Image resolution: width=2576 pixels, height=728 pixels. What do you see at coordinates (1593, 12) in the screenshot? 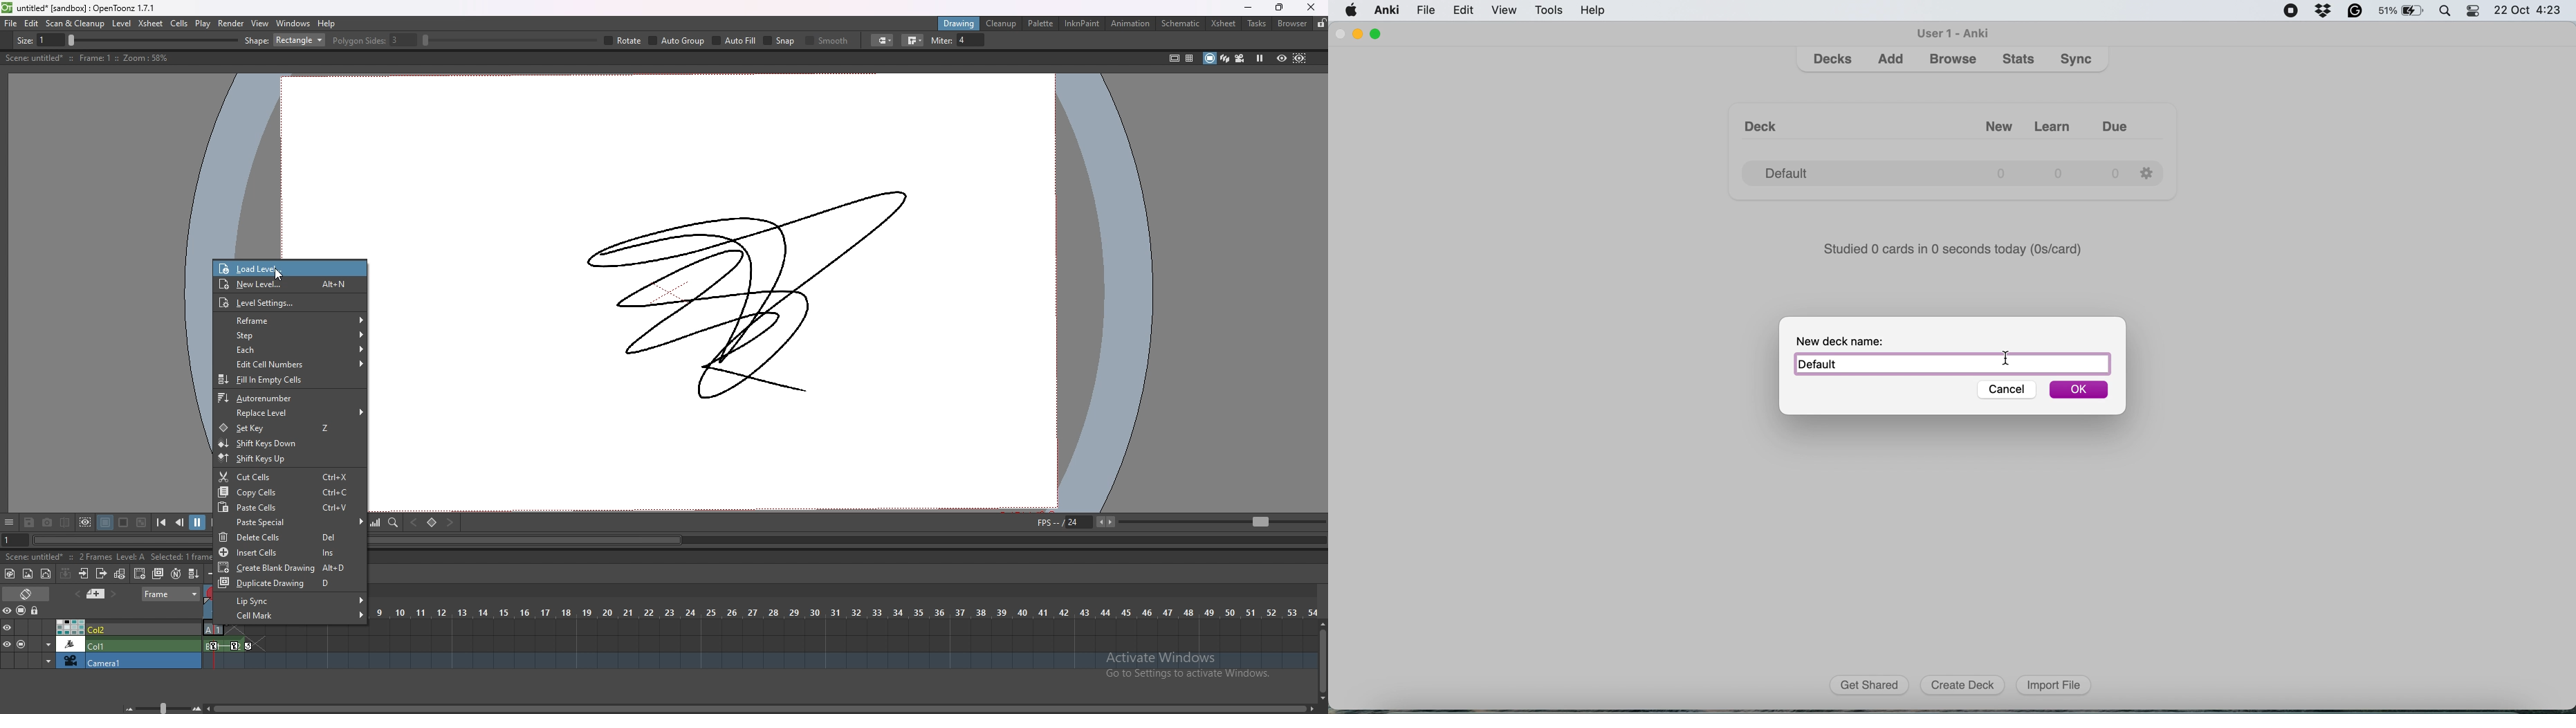
I see `help` at bounding box center [1593, 12].